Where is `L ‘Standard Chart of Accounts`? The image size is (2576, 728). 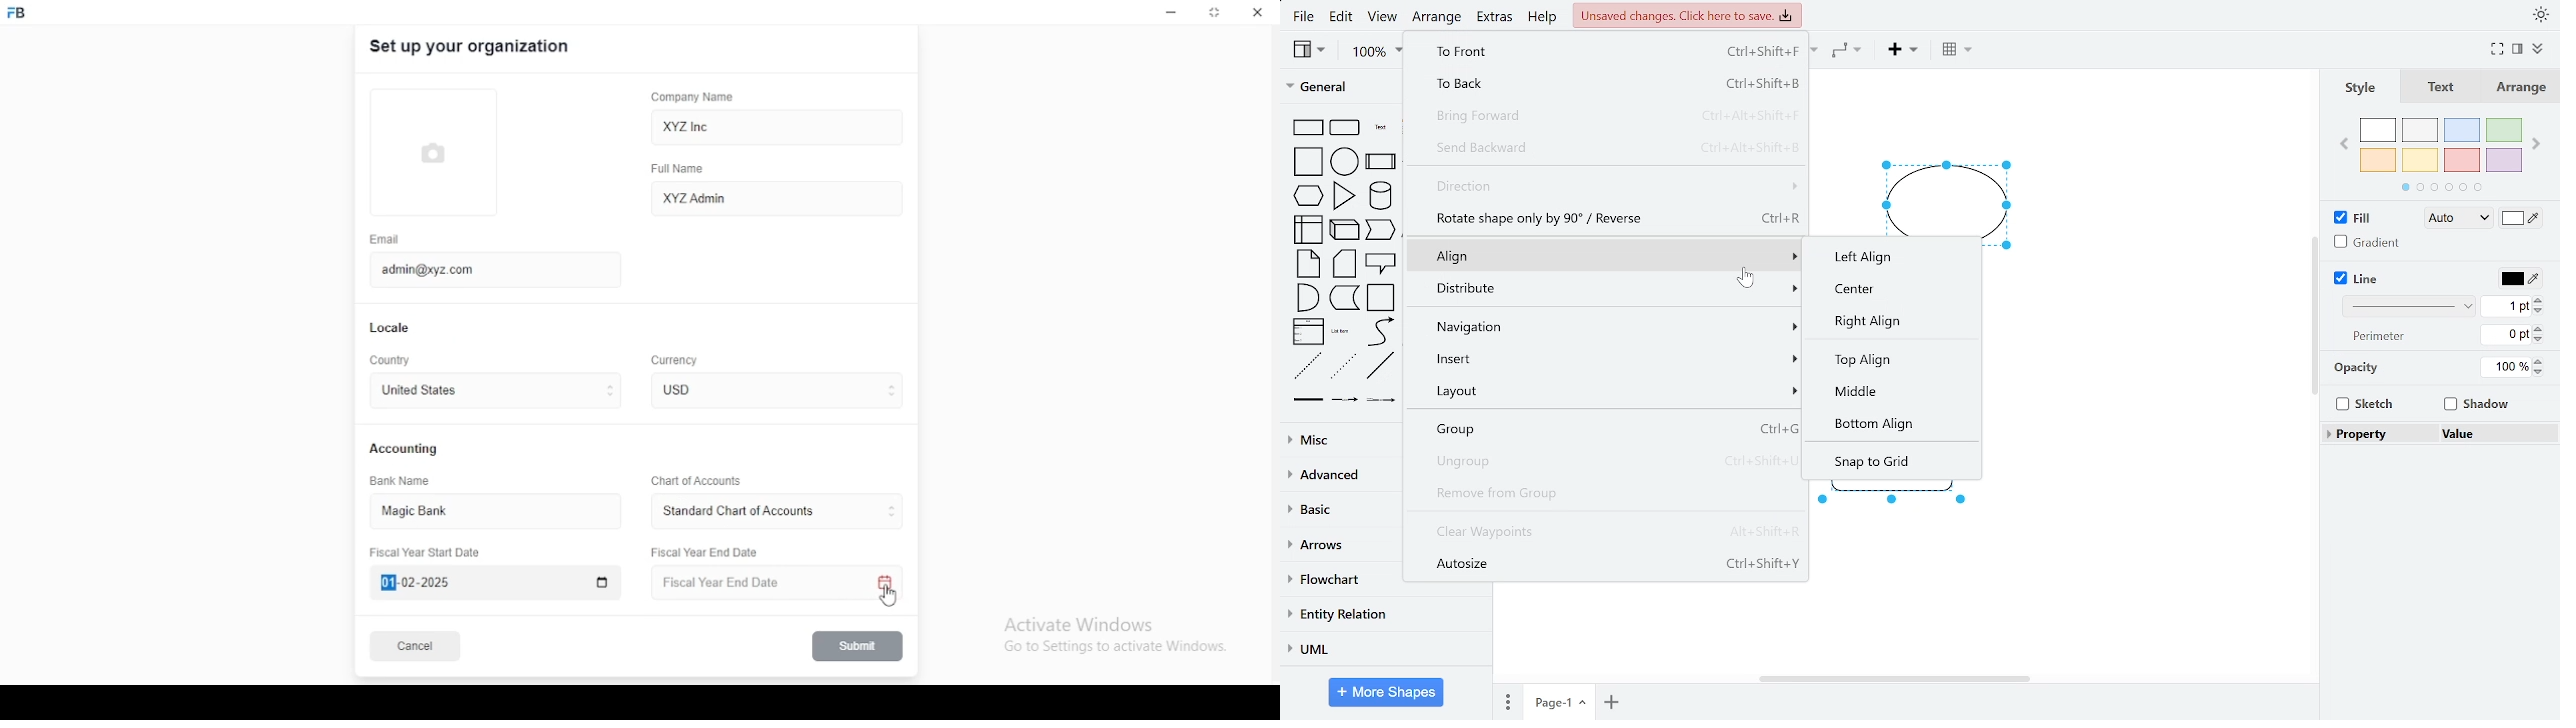 L ‘Standard Chart of Accounts is located at coordinates (737, 512).